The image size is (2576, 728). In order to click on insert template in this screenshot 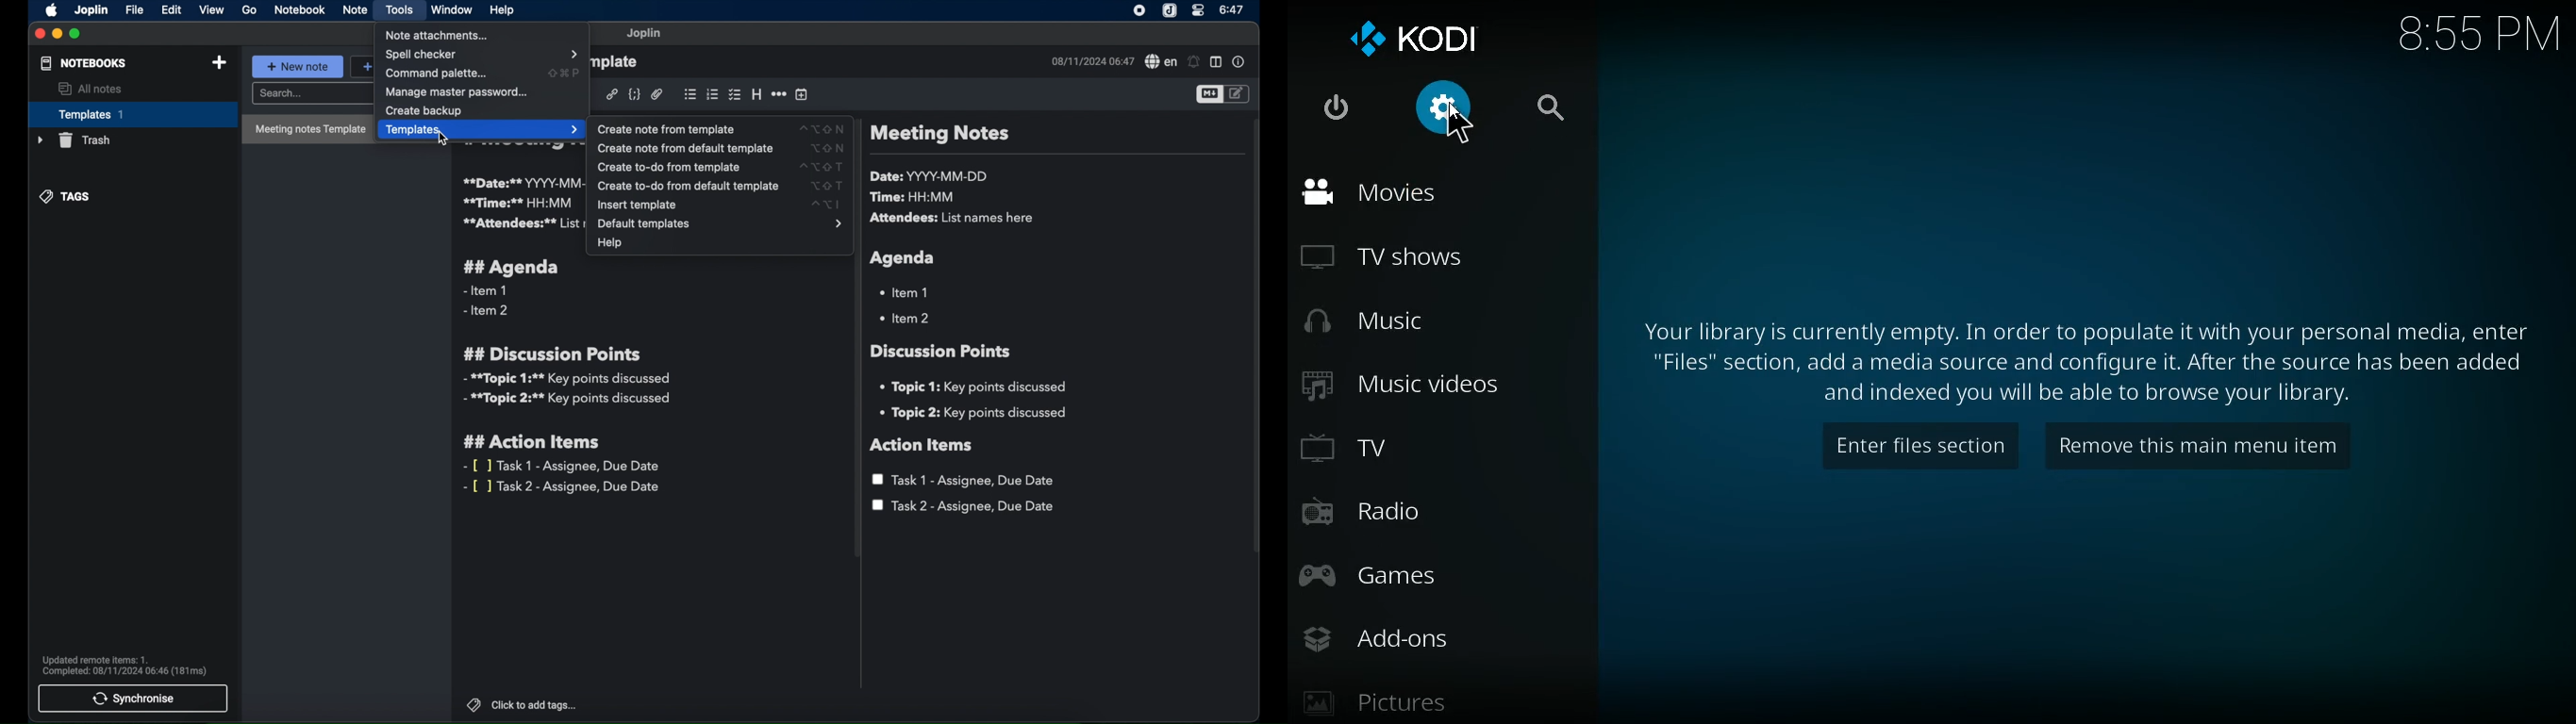, I will do `click(722, 205)`.